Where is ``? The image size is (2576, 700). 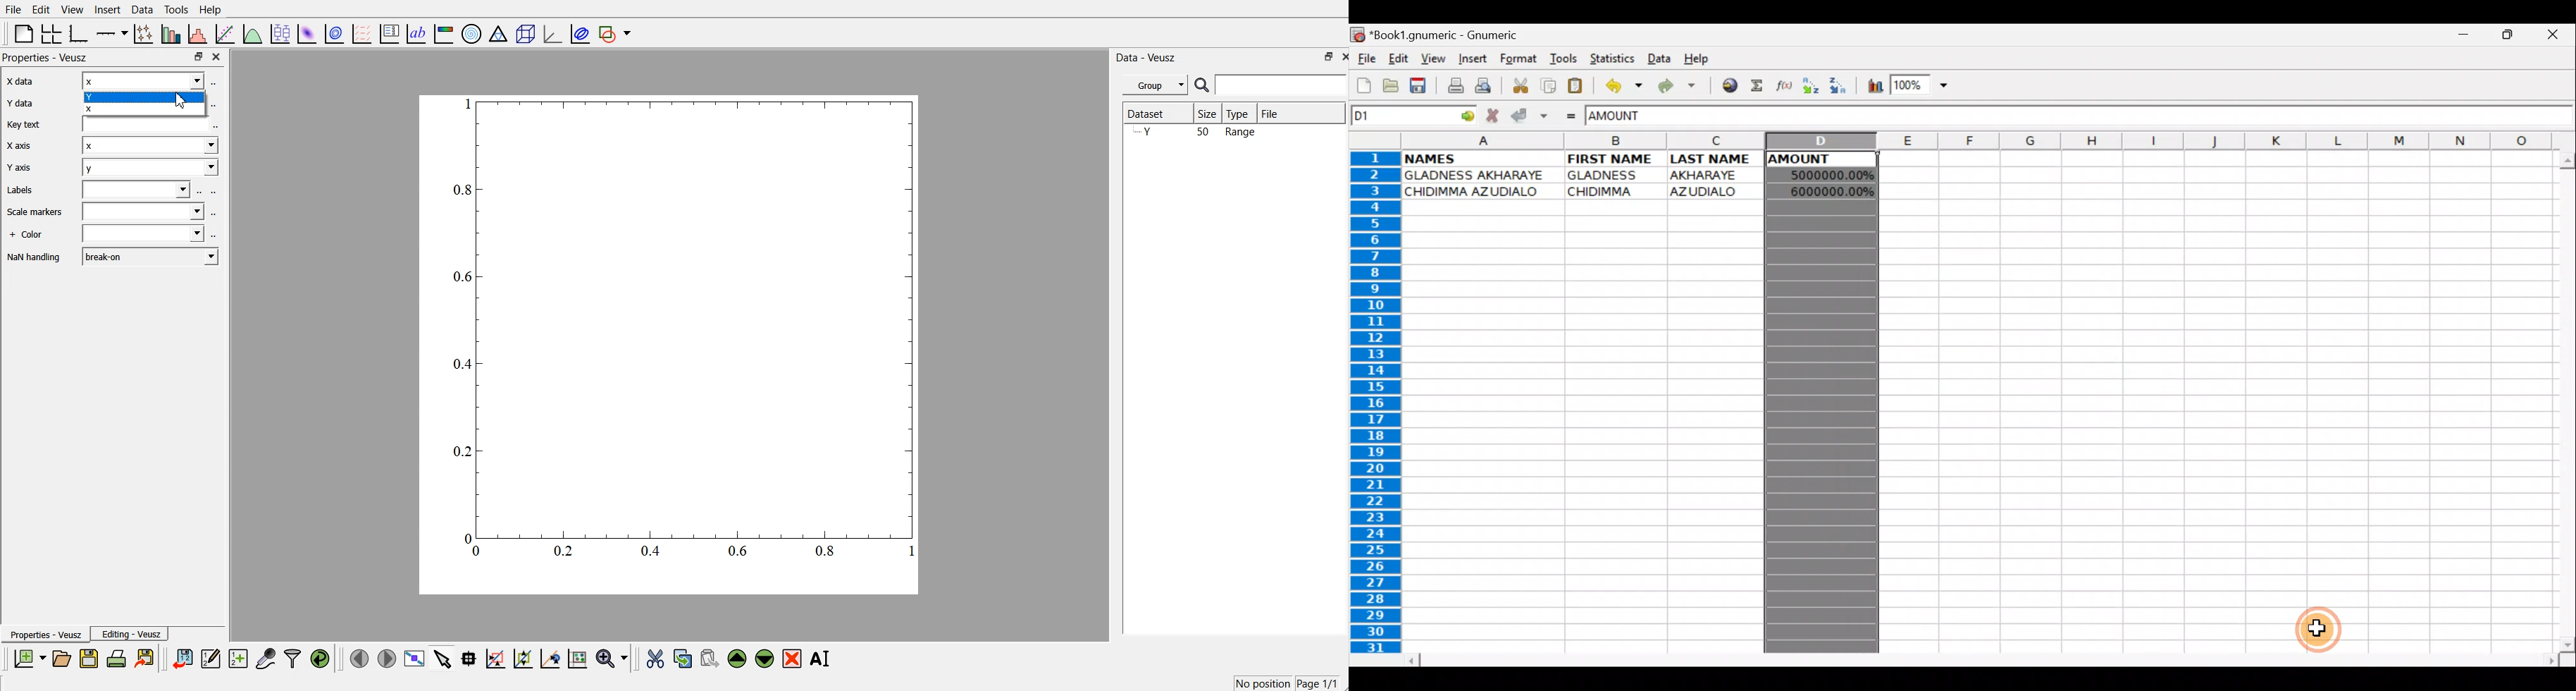  is located at coordinates (32, 236).